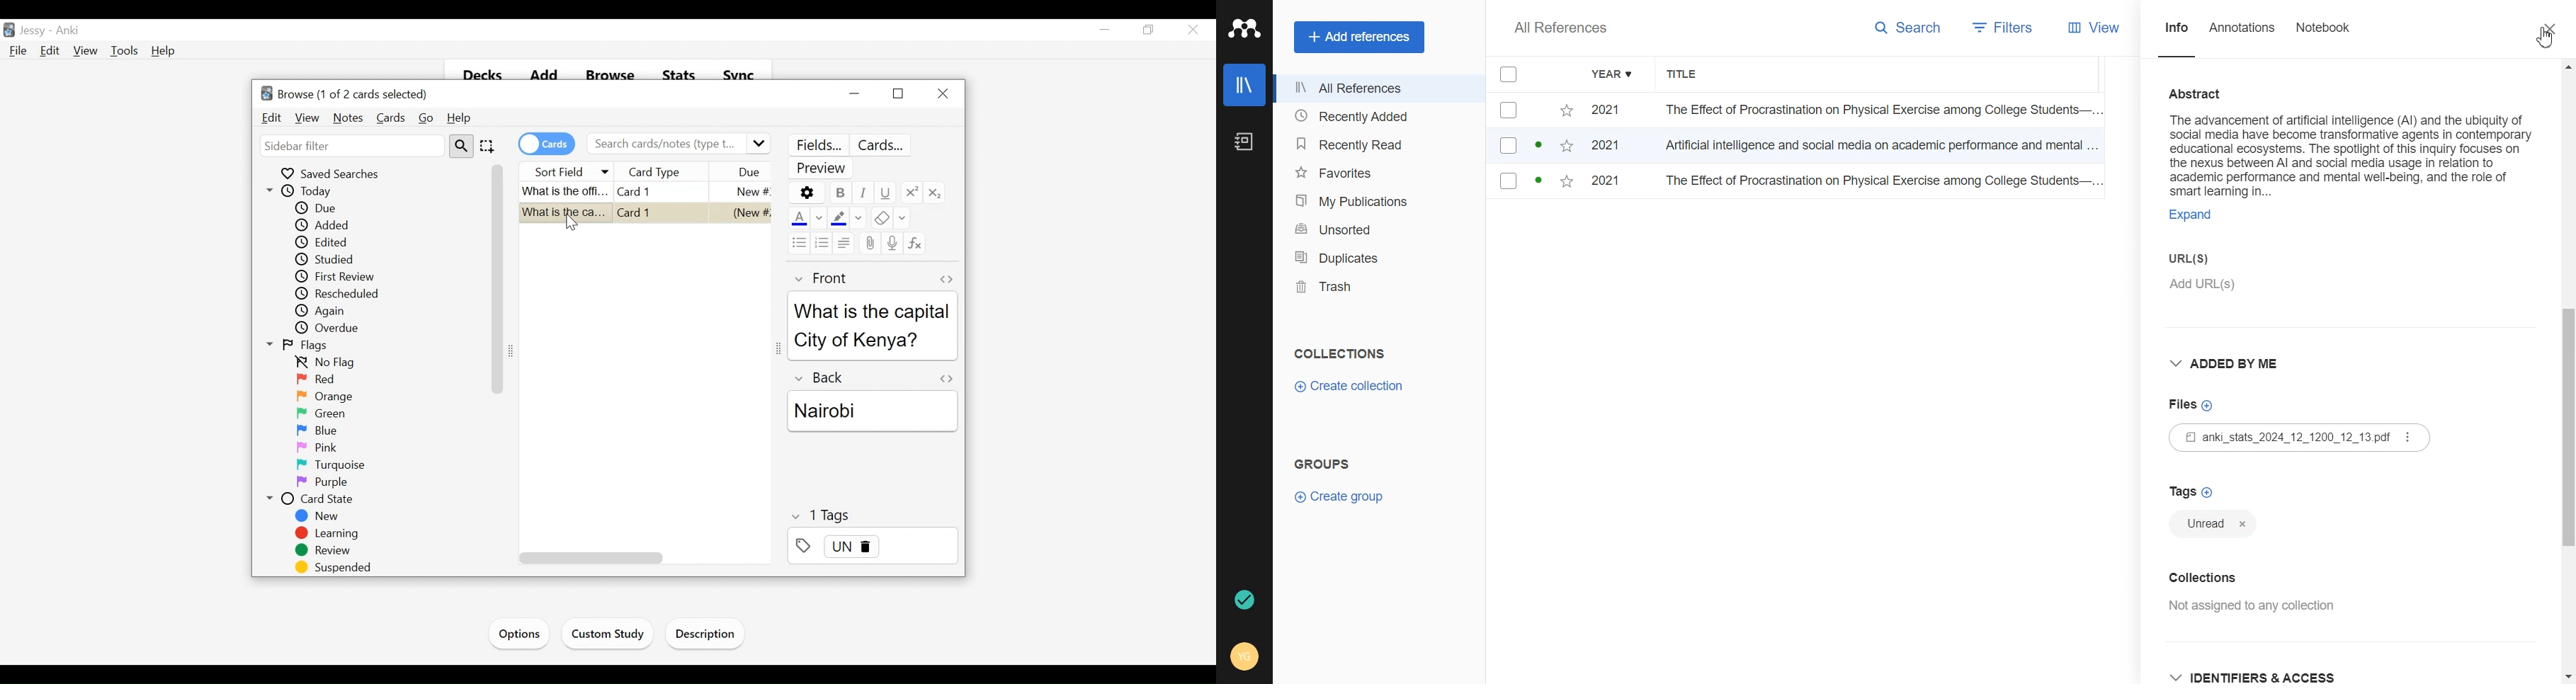 The width and height of the screenshot is (2576, 700). Describe the element at coordinates (798, 219) in the screenshot. I see `Text Coloe` at that location.